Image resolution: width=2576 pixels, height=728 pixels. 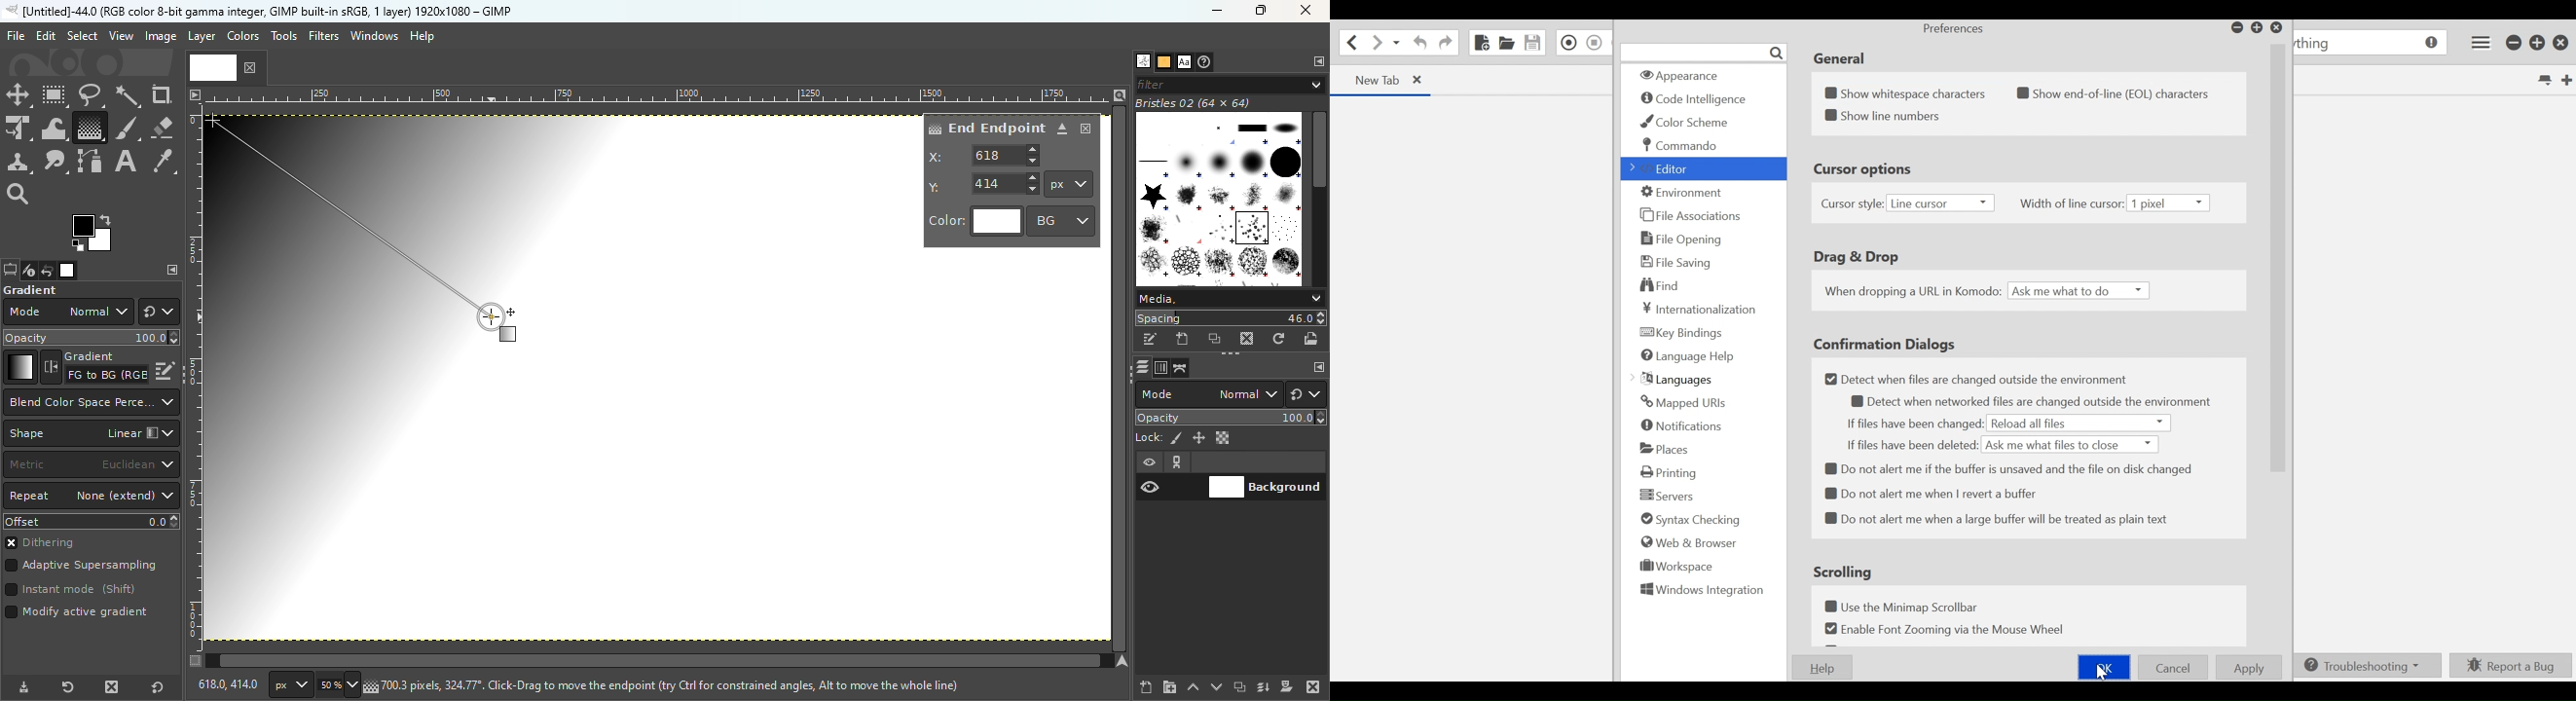 What do you see at coordinates (227, 66) in the screenshot?
I see `Current file` at bounding box center [227, 66].